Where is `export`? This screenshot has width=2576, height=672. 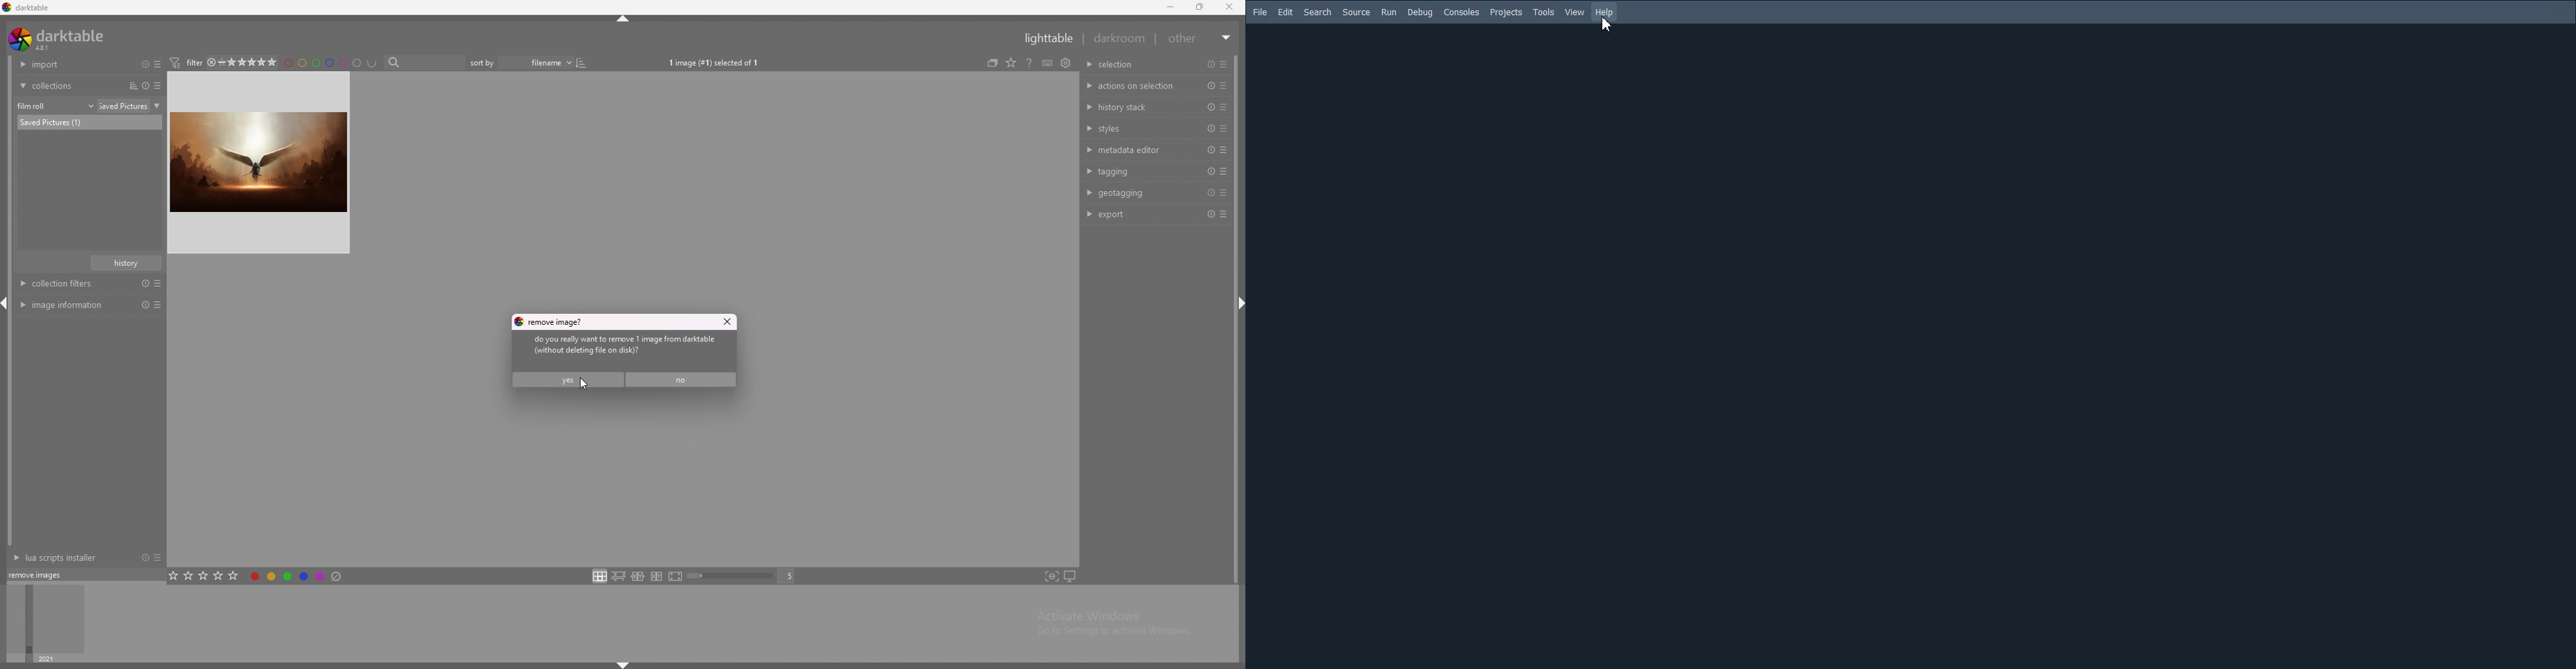
export is located at coordinates (1135, 214).